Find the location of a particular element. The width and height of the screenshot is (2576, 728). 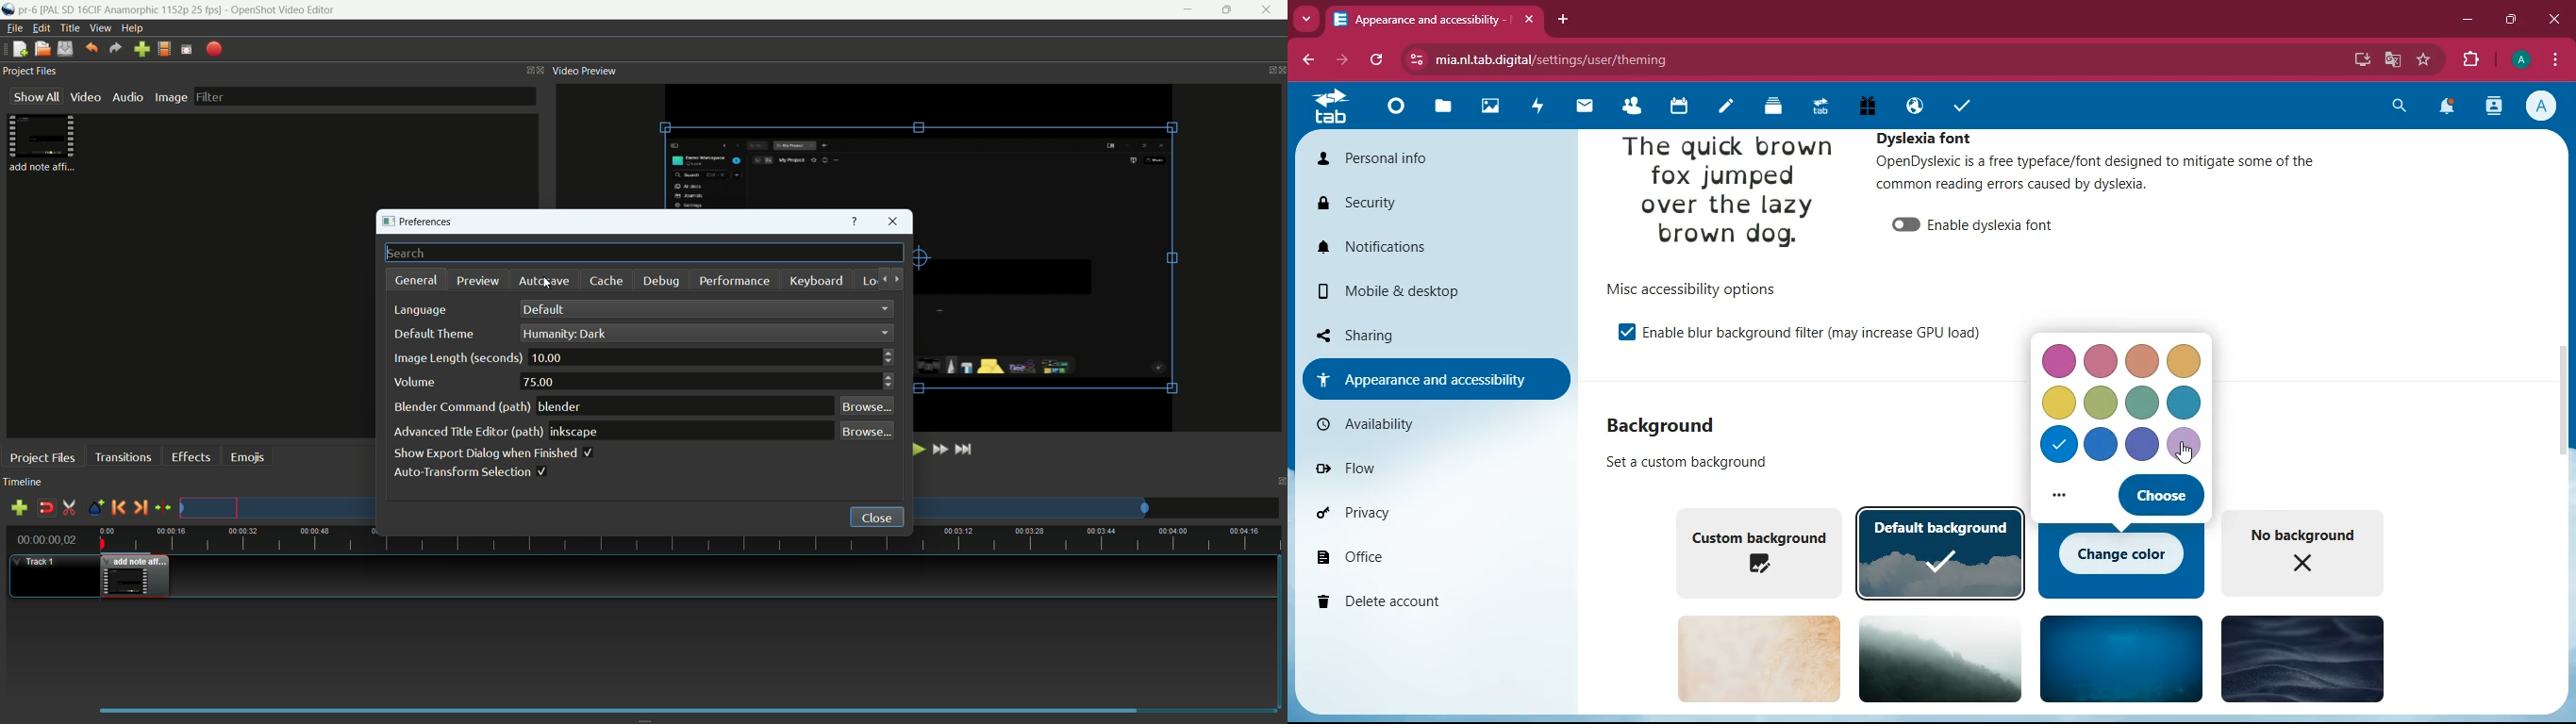

personal info is located at coordinates (1408, 158).